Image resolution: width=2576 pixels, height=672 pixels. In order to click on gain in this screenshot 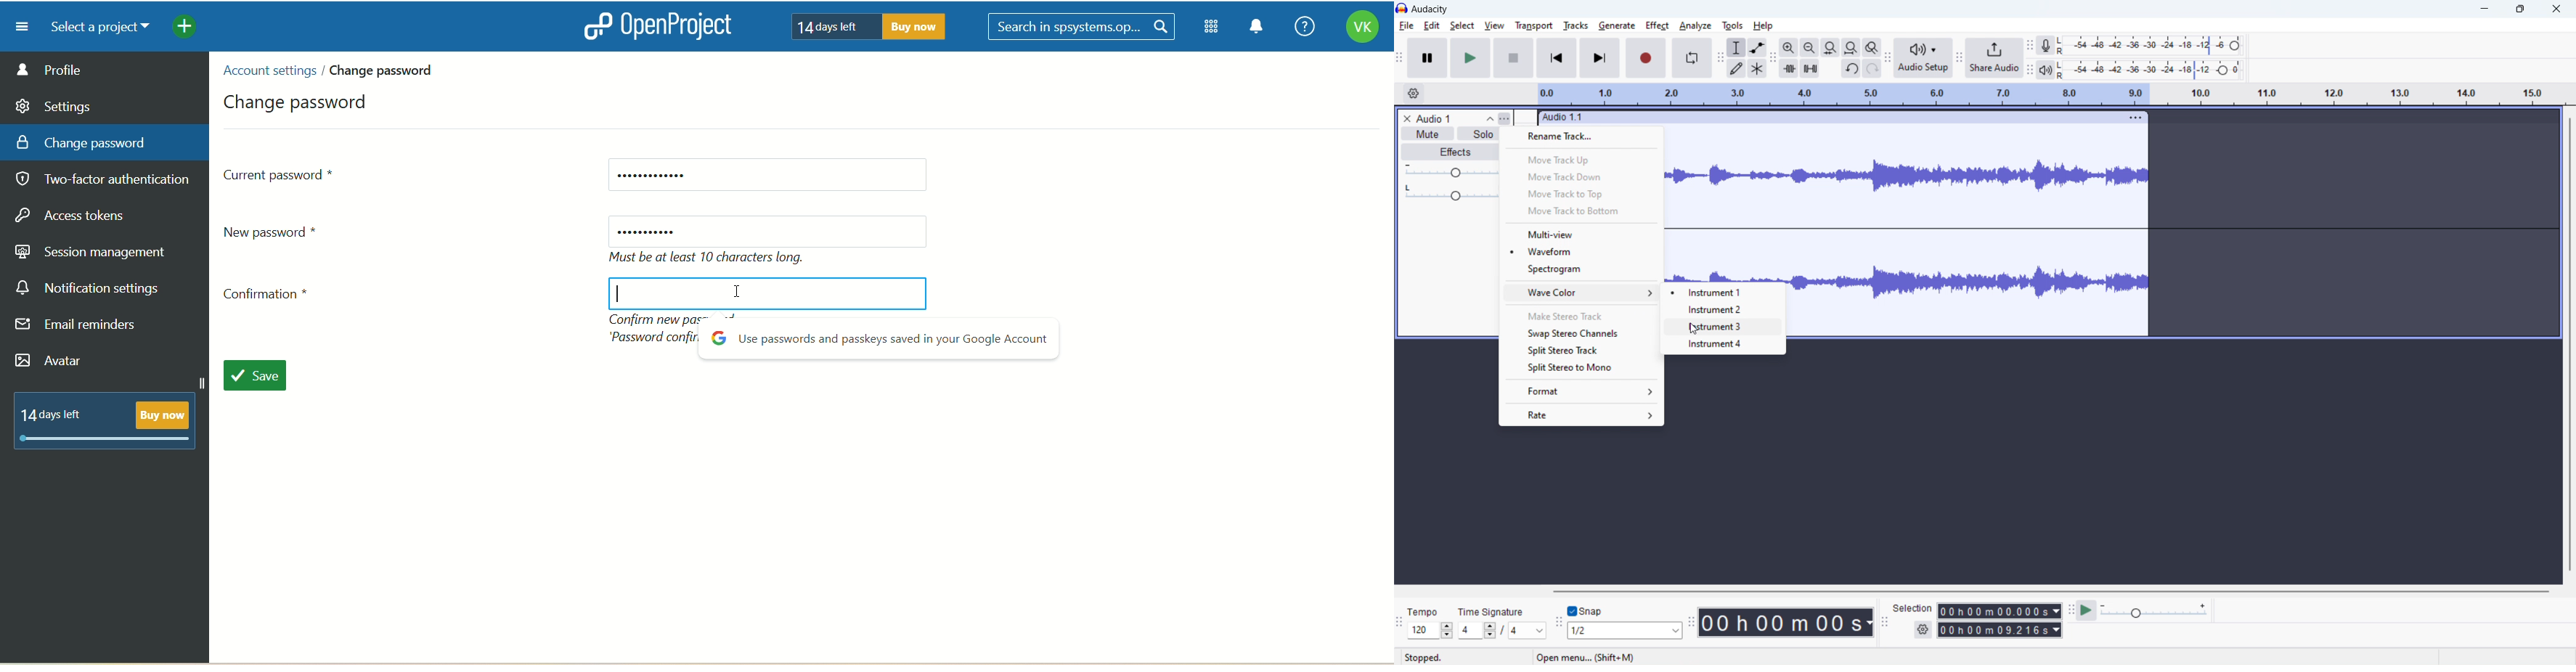, I will do `click(1452, 173)`.